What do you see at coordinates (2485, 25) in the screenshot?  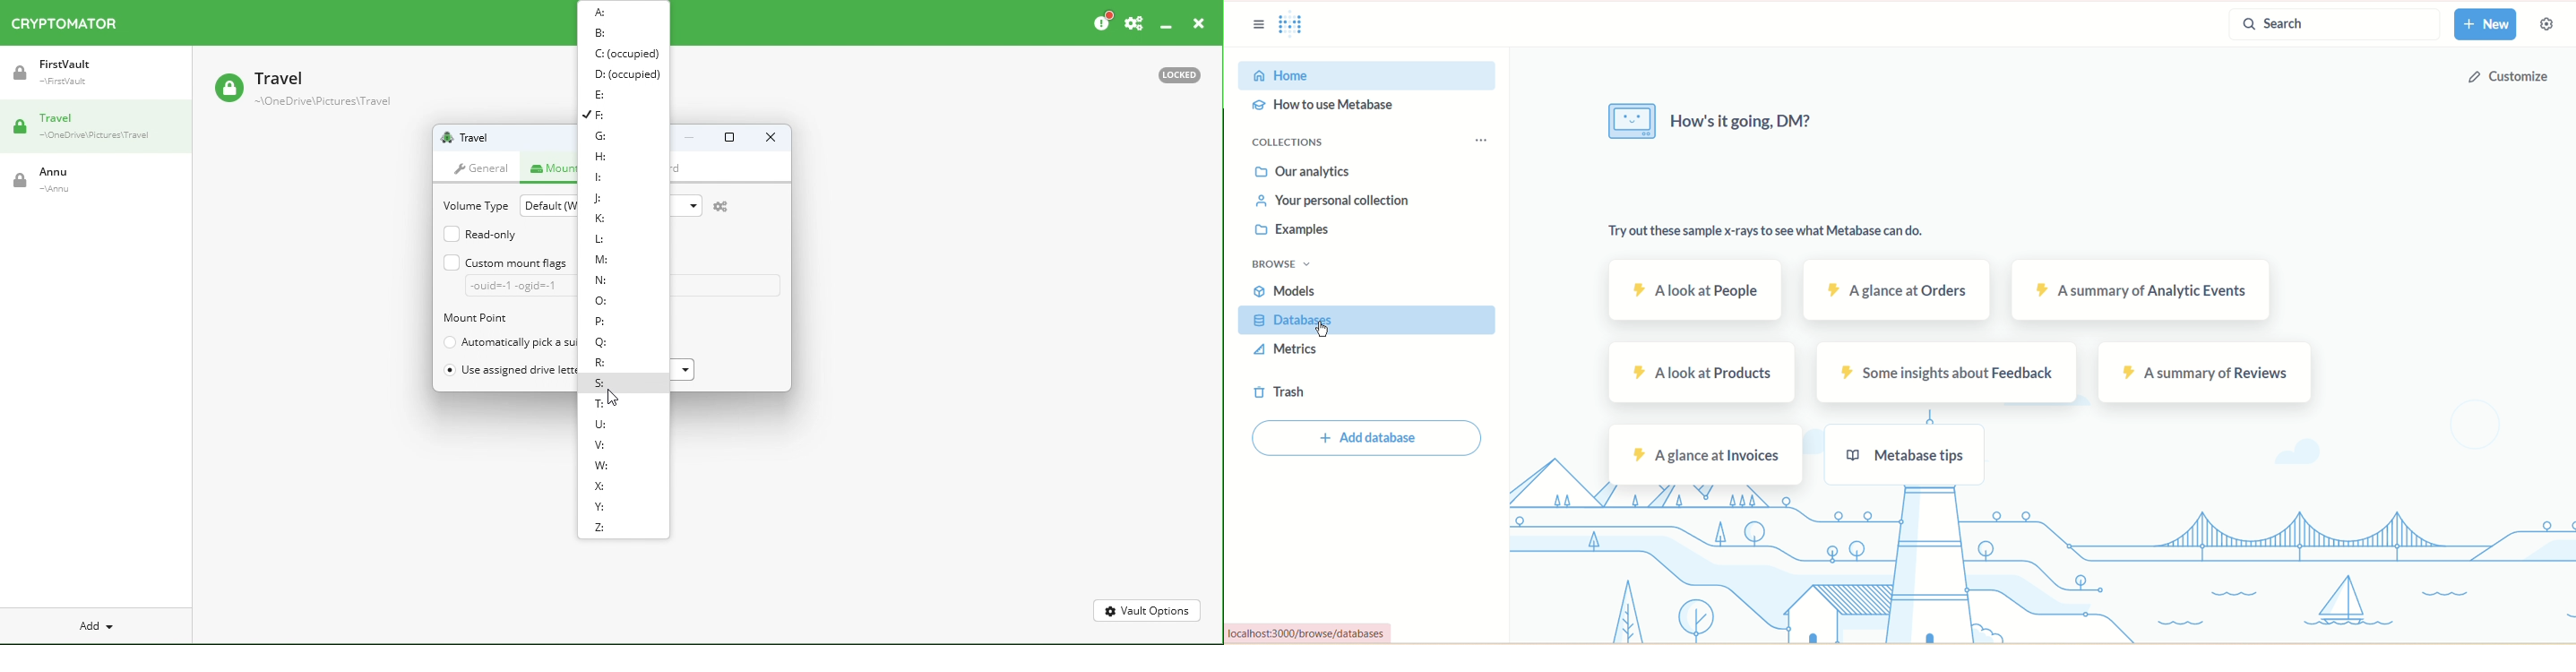 I see `new` at bounding box center [2485, 25].